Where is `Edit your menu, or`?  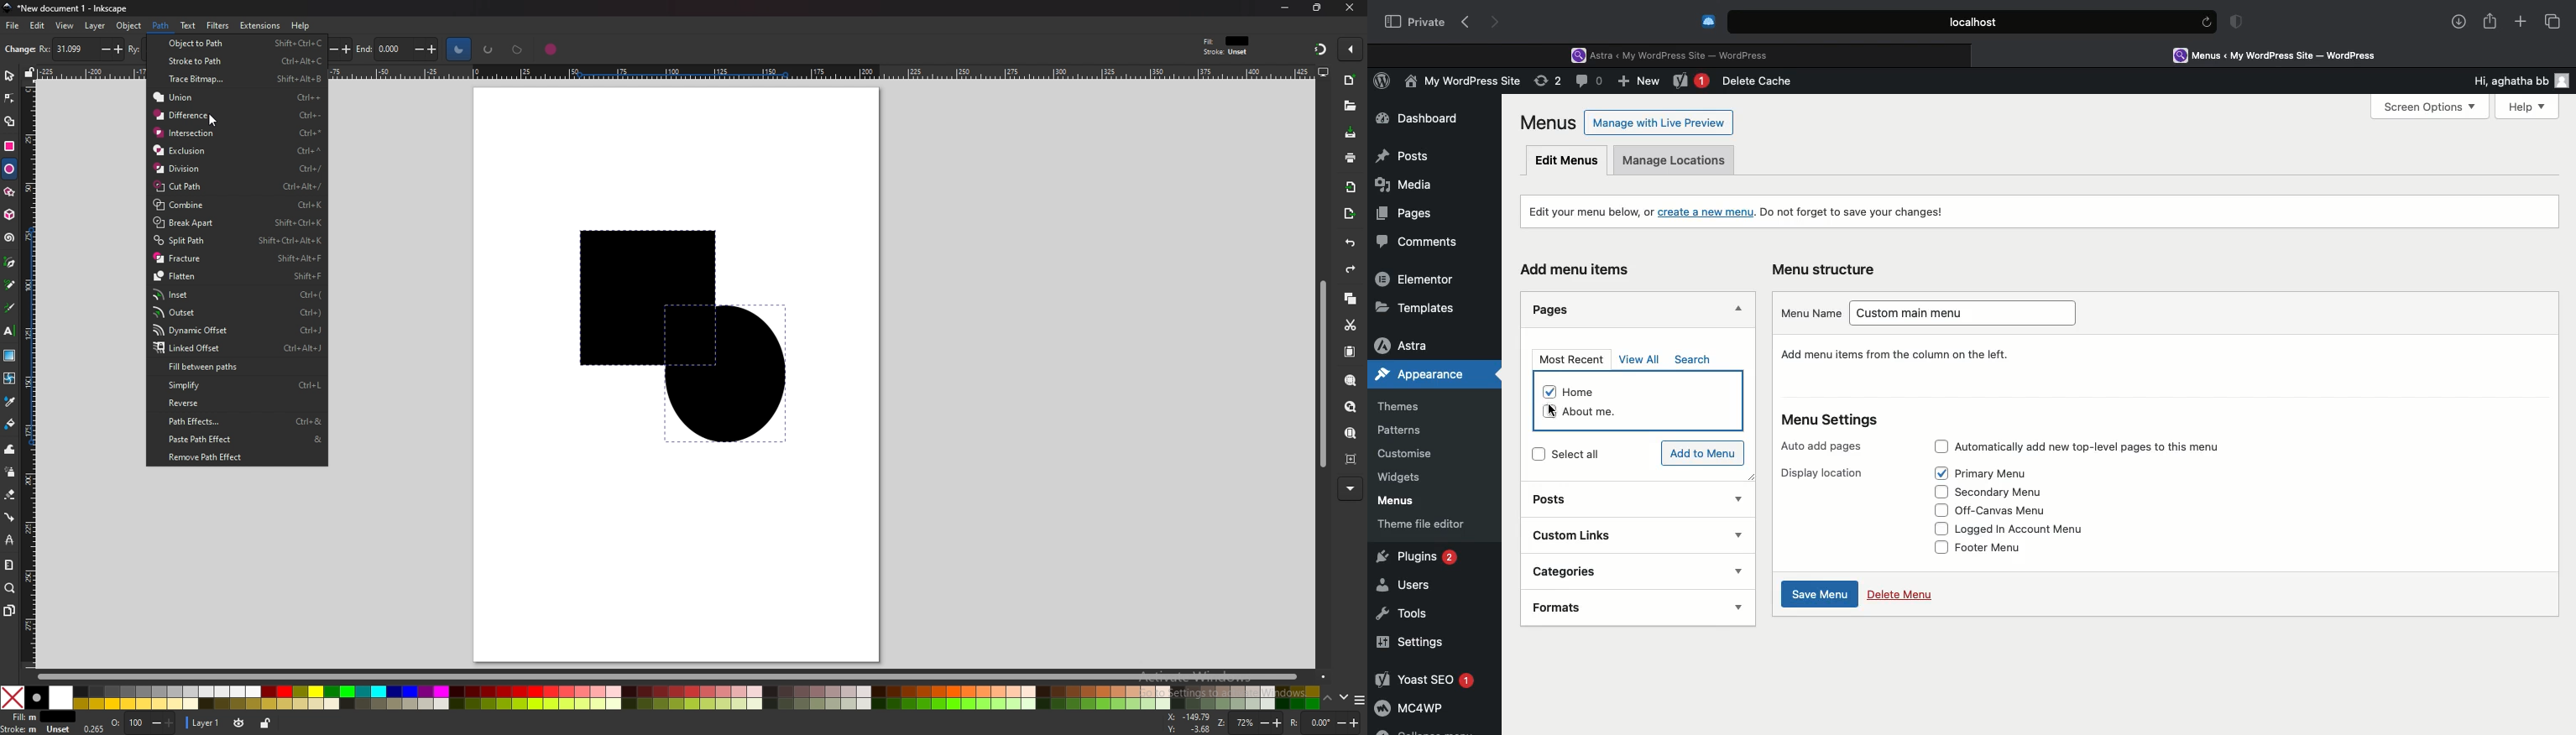
Edit your menu, or is located at coordinates (1589, 211).